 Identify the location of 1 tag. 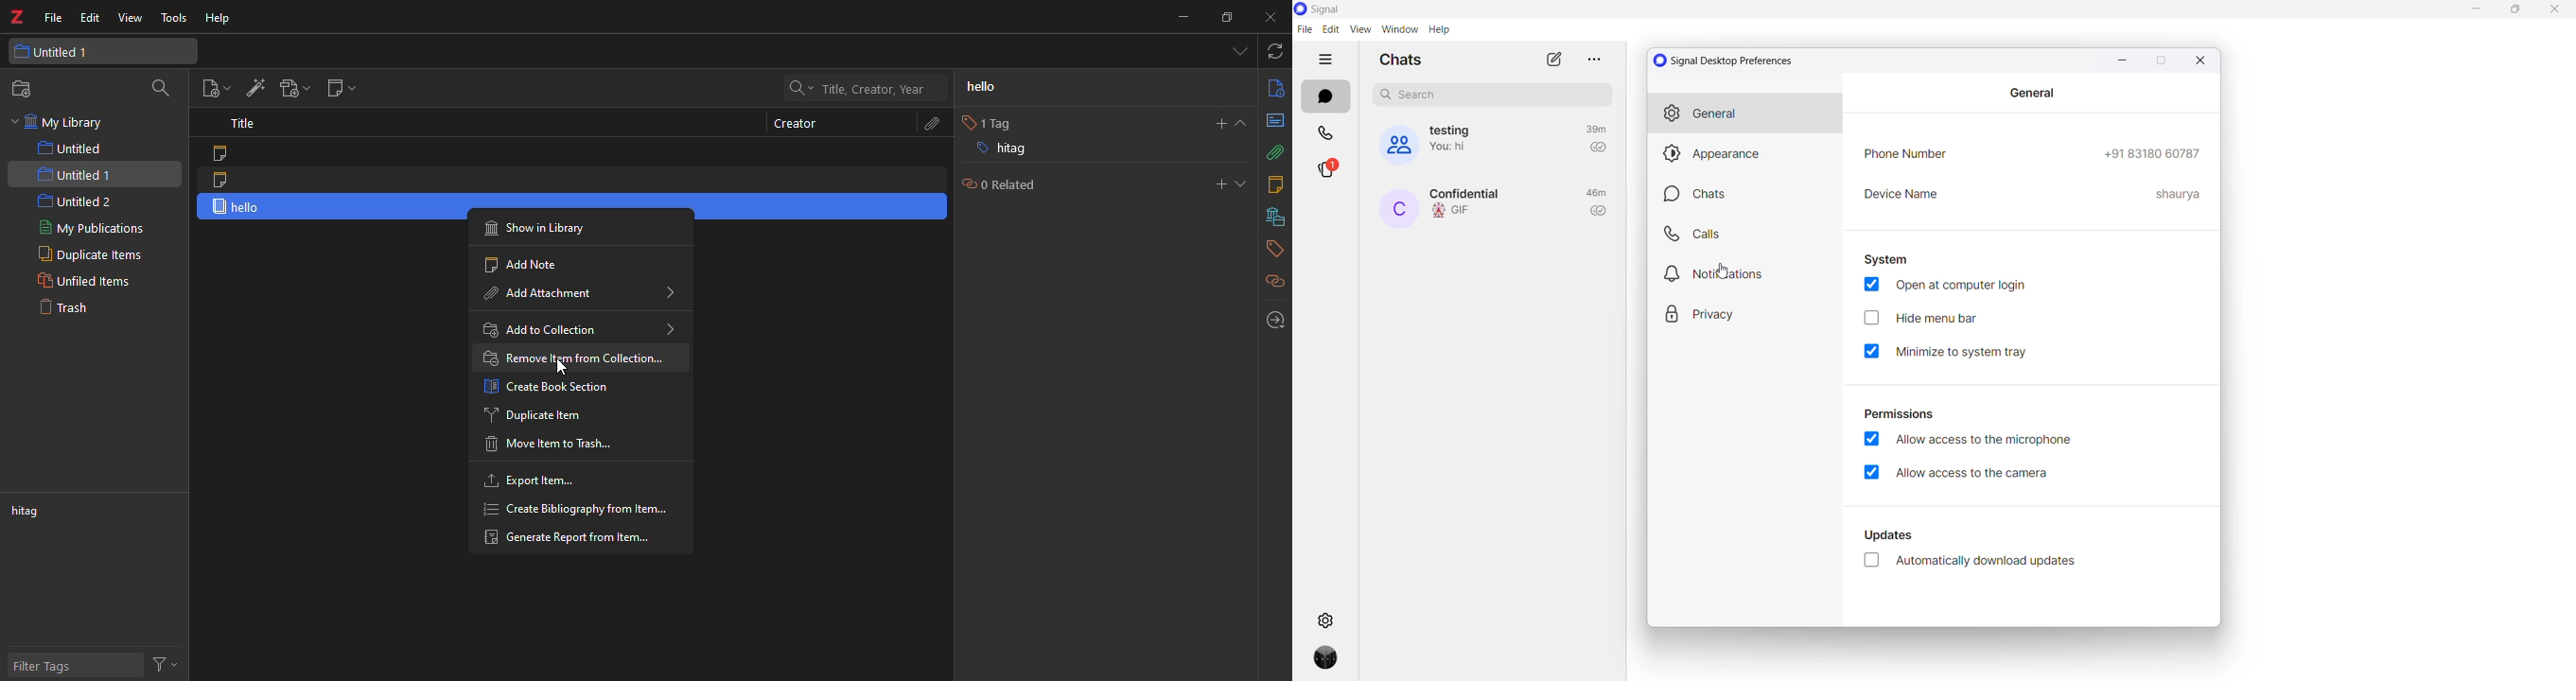
(982, 124).